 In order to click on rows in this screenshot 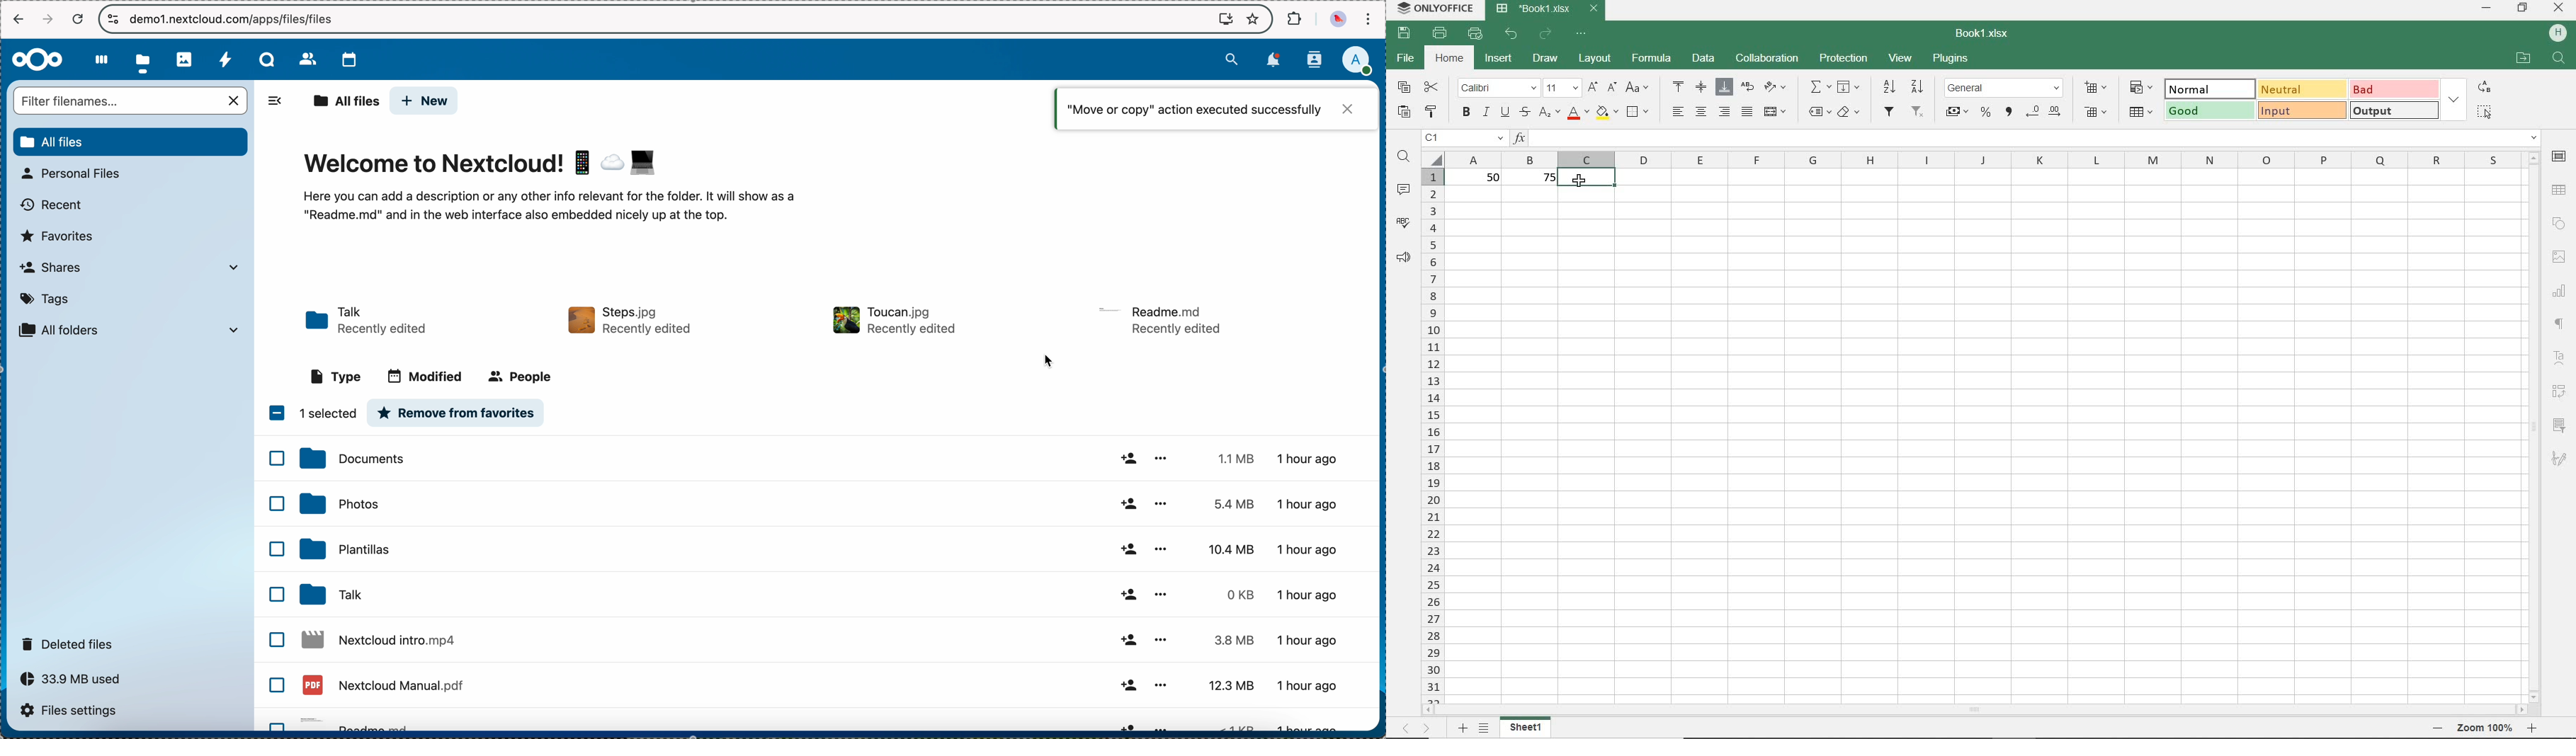, I will do `click(1432, 435)`.